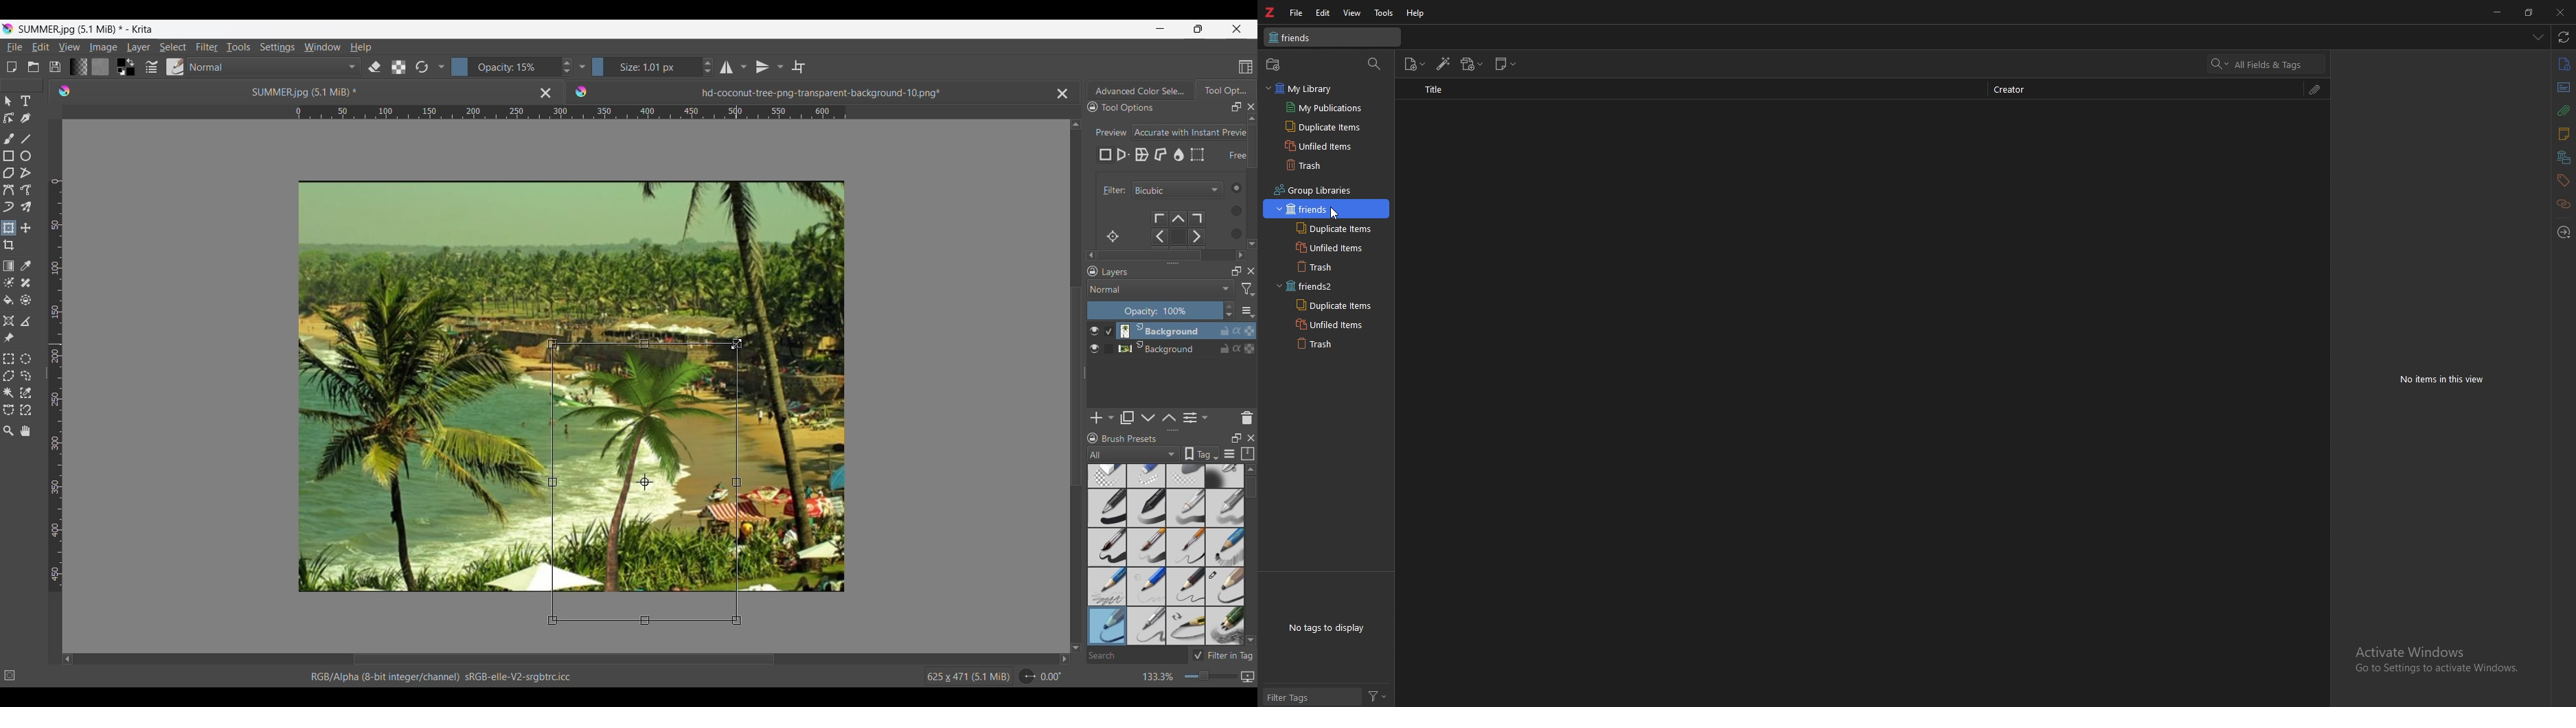 The image size is (2576, 728). I want to click on unfiled items, so click(1331, 146).